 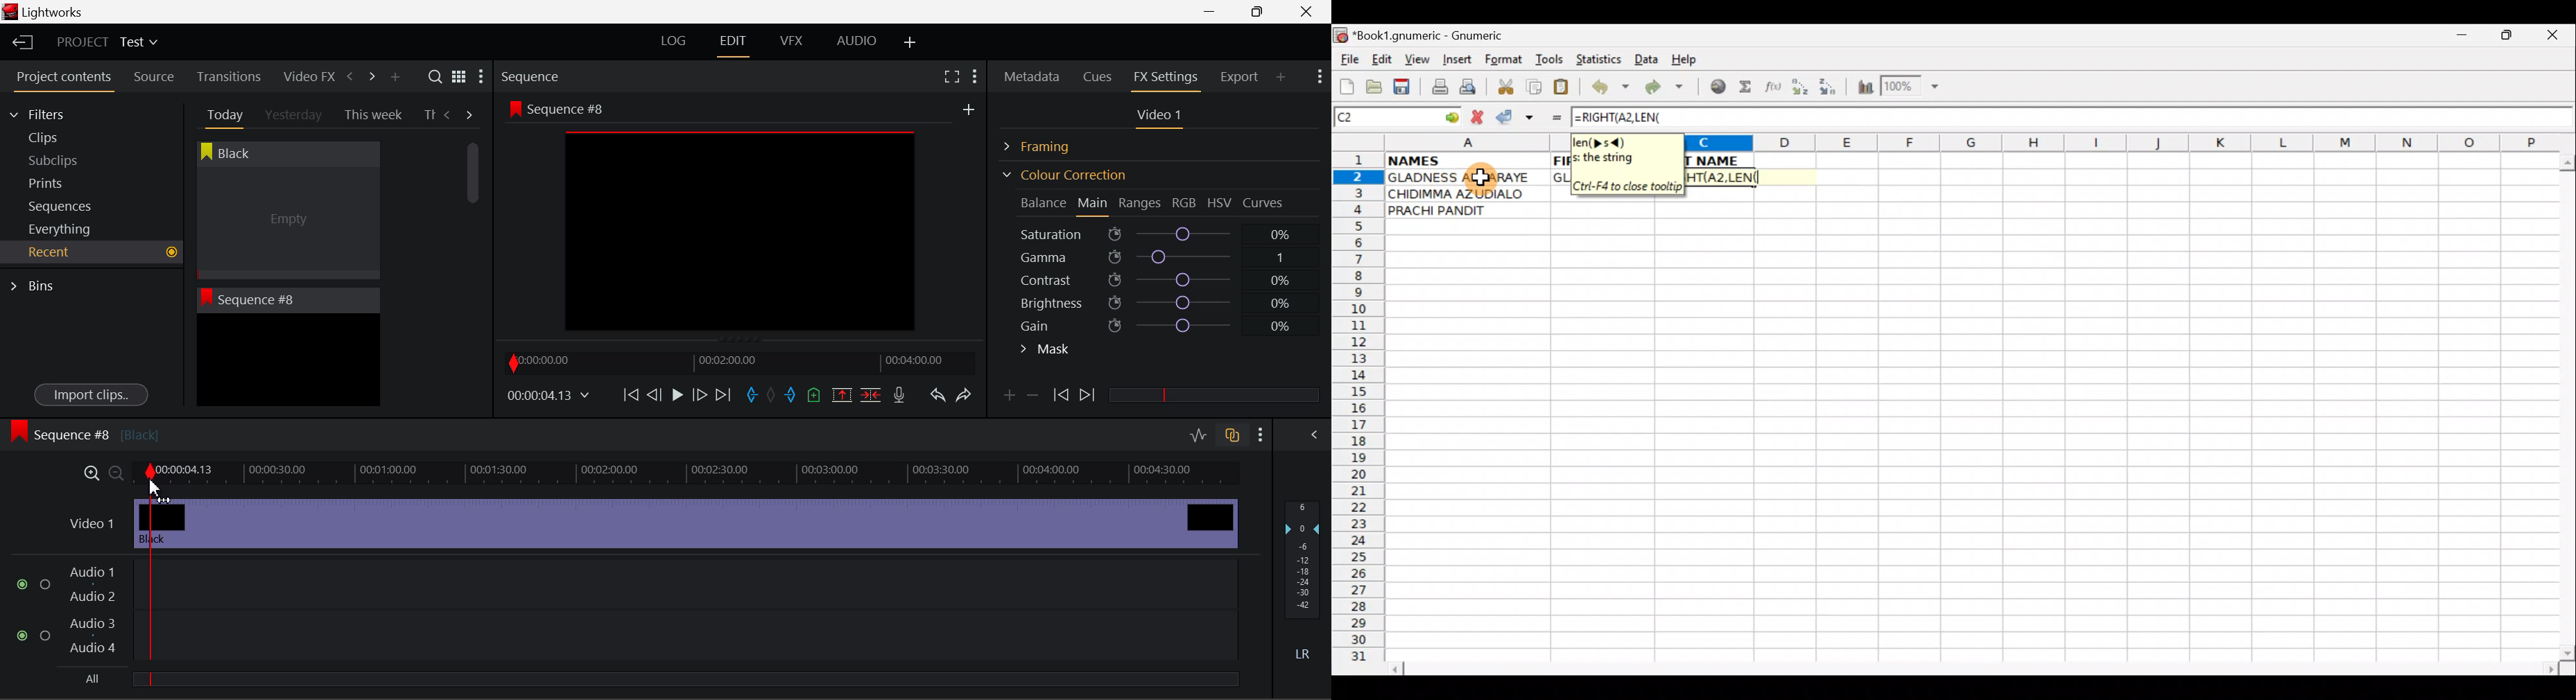 What do you see at coordinates (1161, 118) in the screenshot?
I see `Video 1 Settings` at bounding box center [1161, 118].